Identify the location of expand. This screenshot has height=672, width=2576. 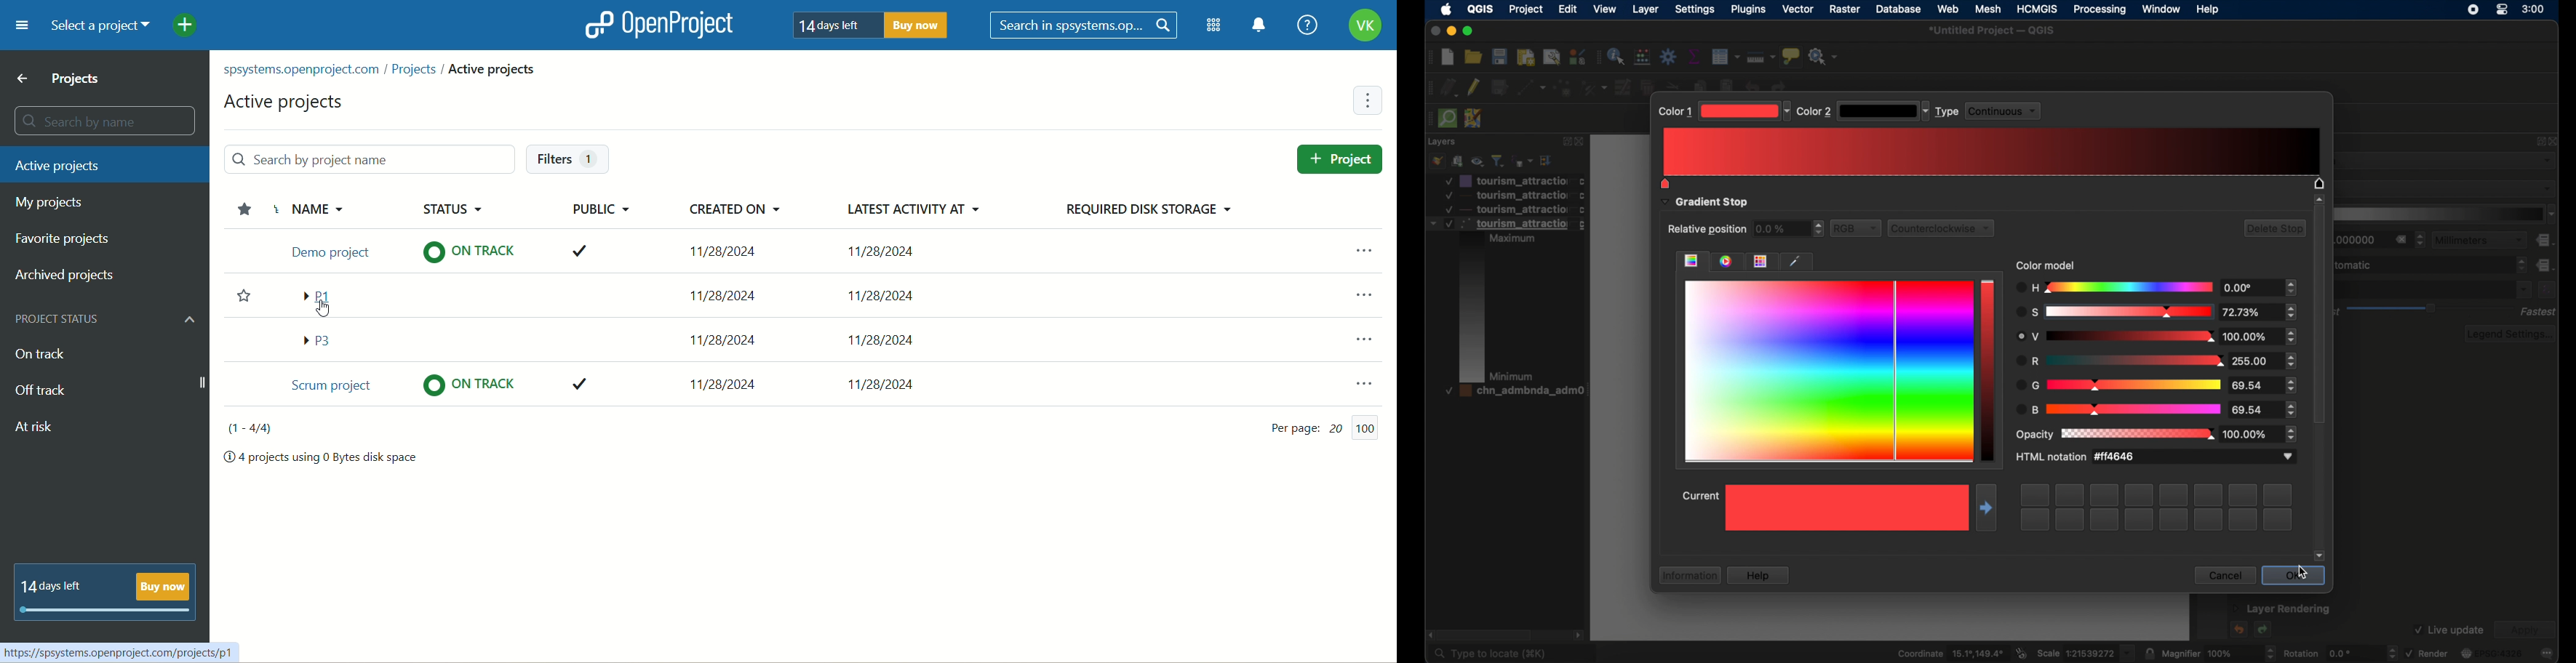
(2539, 144).